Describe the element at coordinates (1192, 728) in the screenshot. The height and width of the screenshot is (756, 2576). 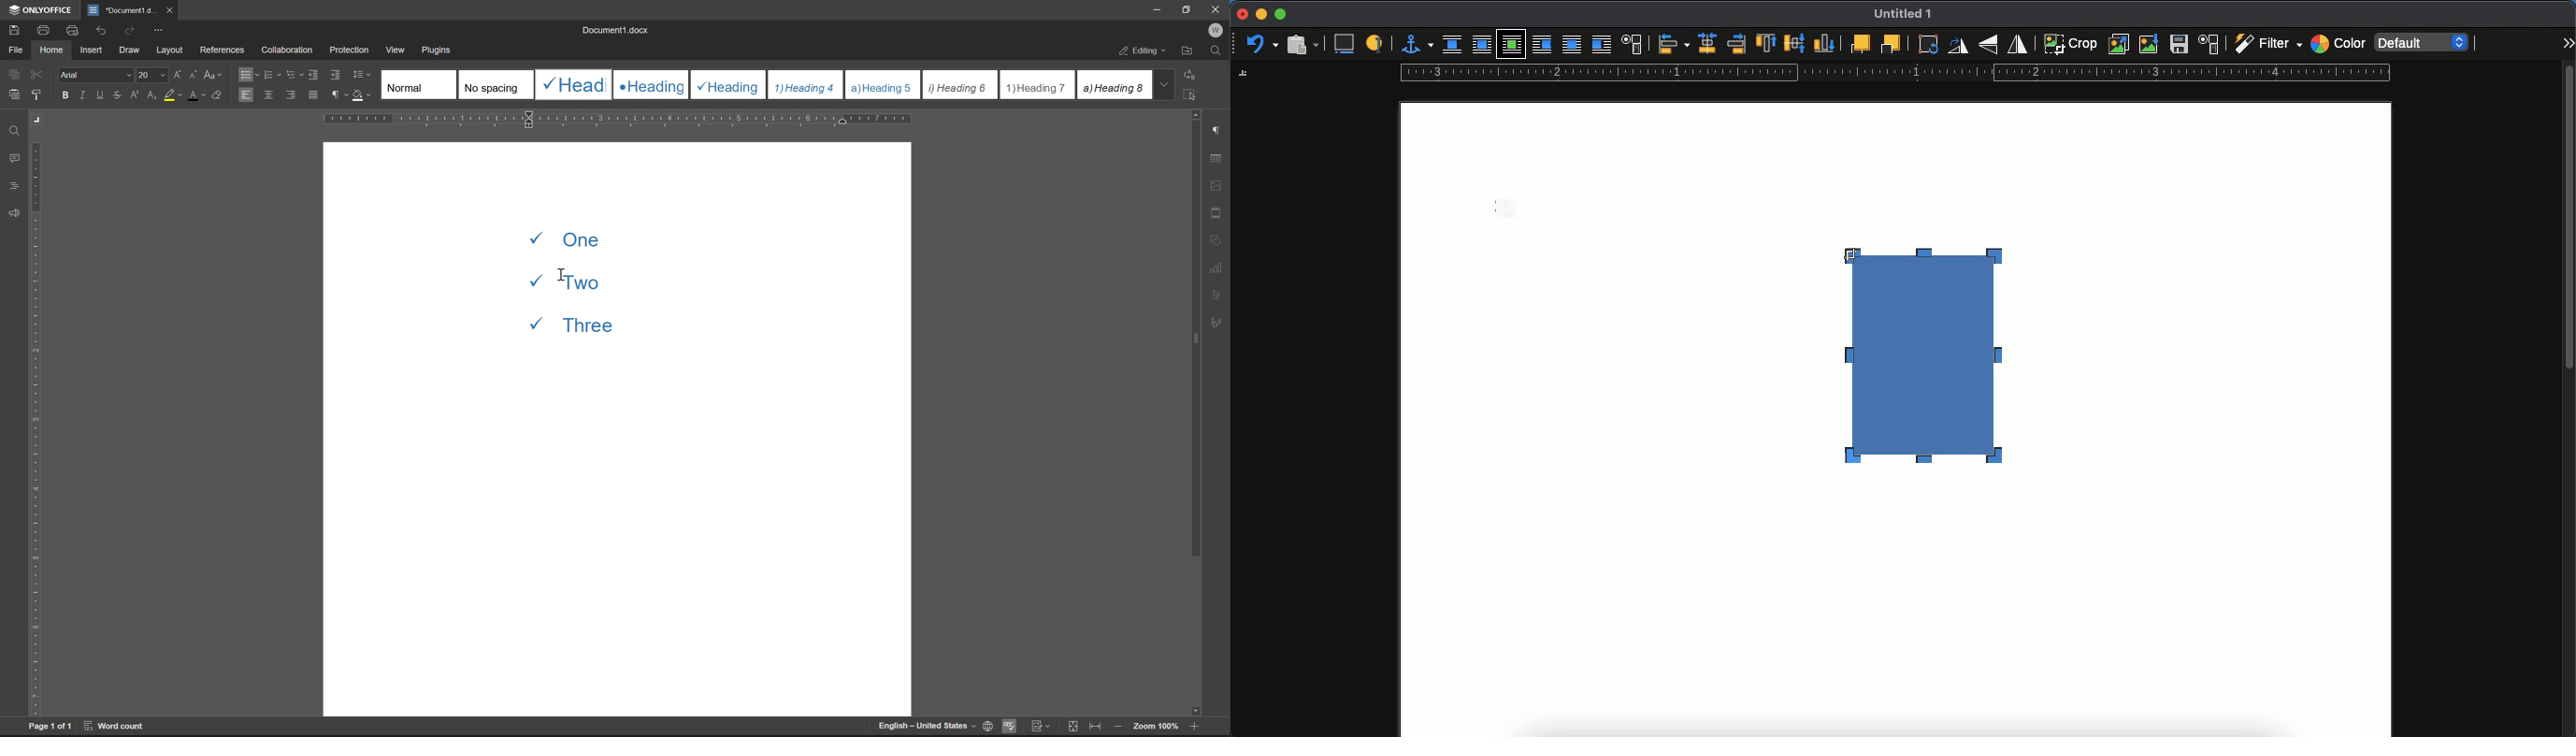
I see `zoom in` at that location.